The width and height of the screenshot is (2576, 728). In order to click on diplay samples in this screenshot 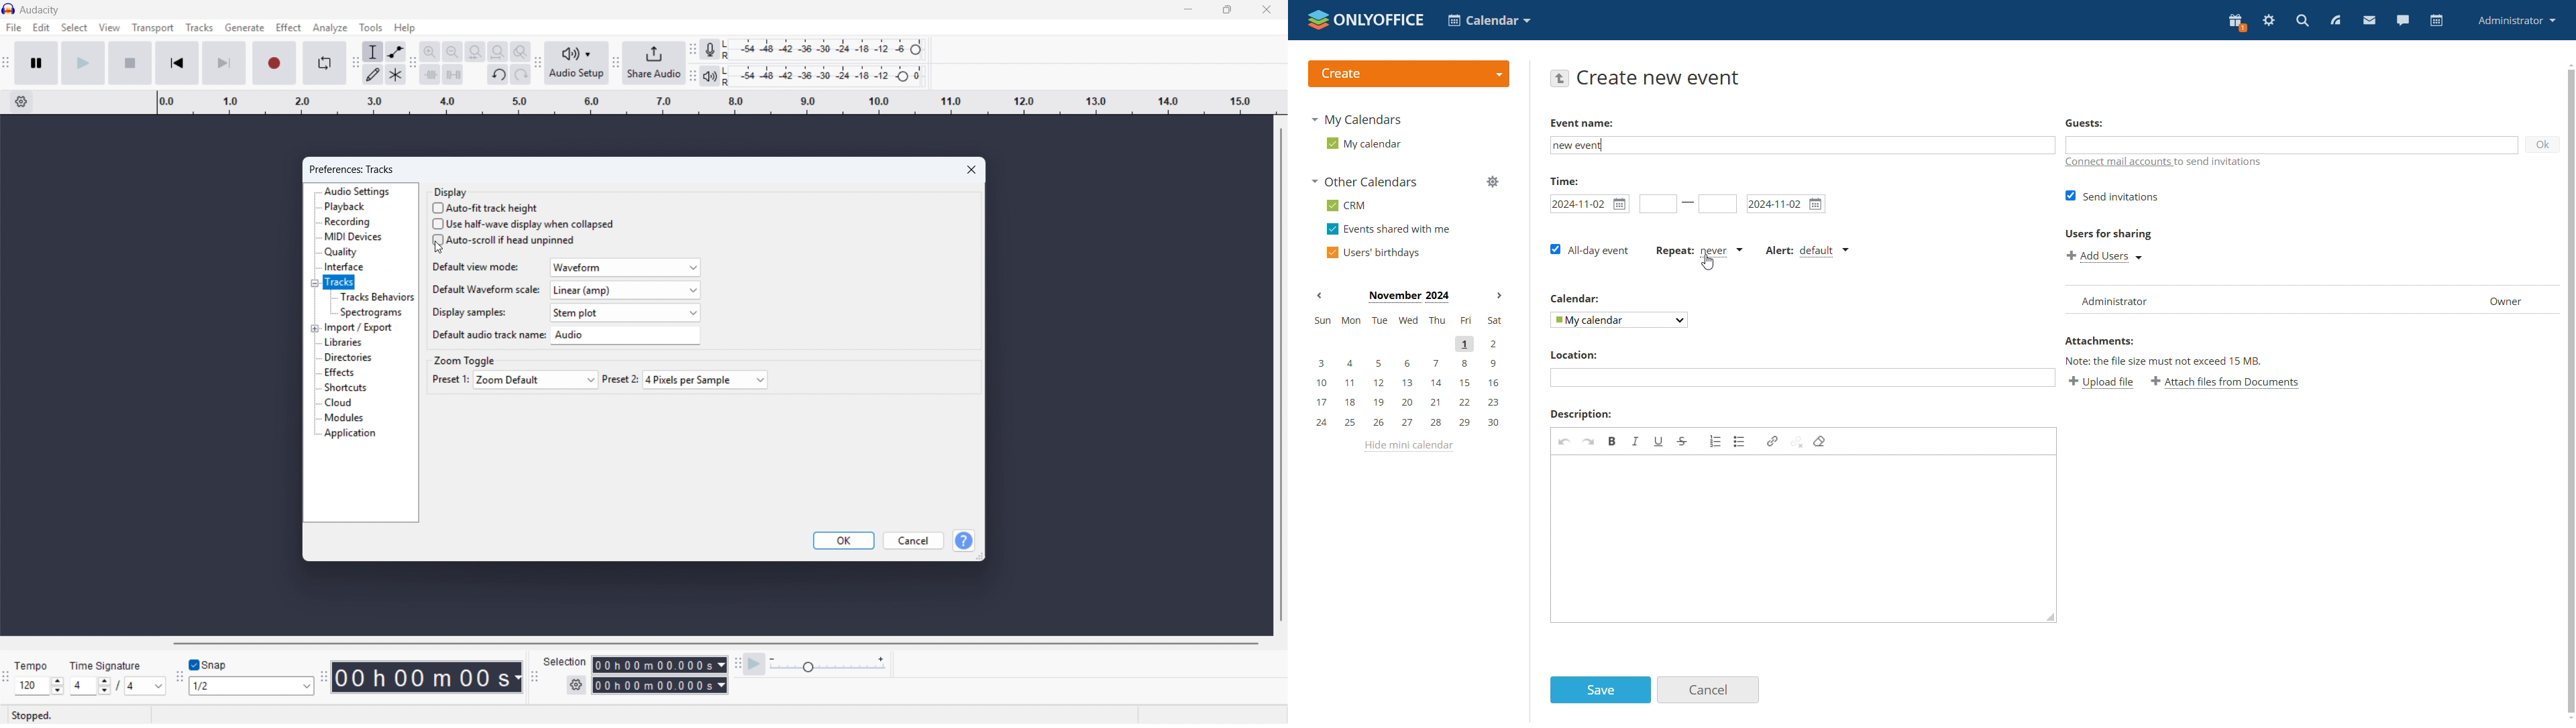, I will do `click(565, 312)`.